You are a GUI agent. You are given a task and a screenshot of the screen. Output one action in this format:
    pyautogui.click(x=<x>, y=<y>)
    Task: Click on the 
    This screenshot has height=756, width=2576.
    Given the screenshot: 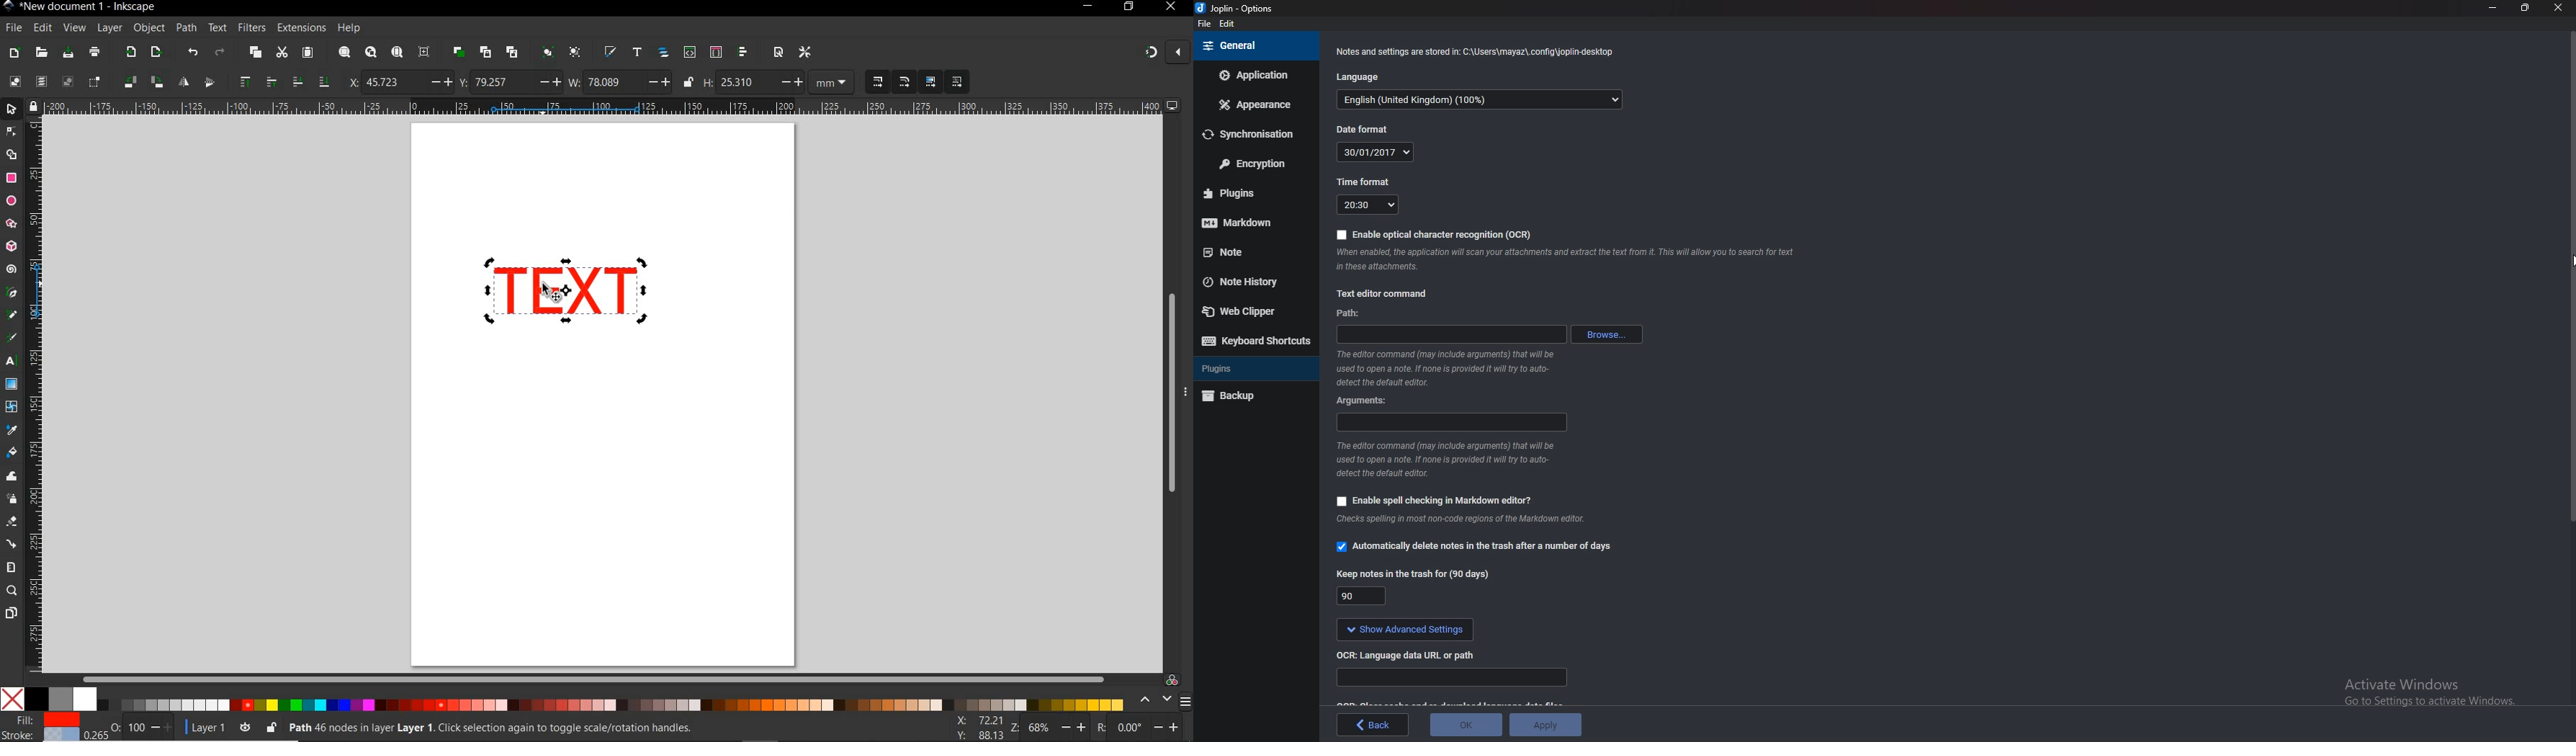 What is the action you would take?
    pyautogui.click(x=1146, y=727)
    